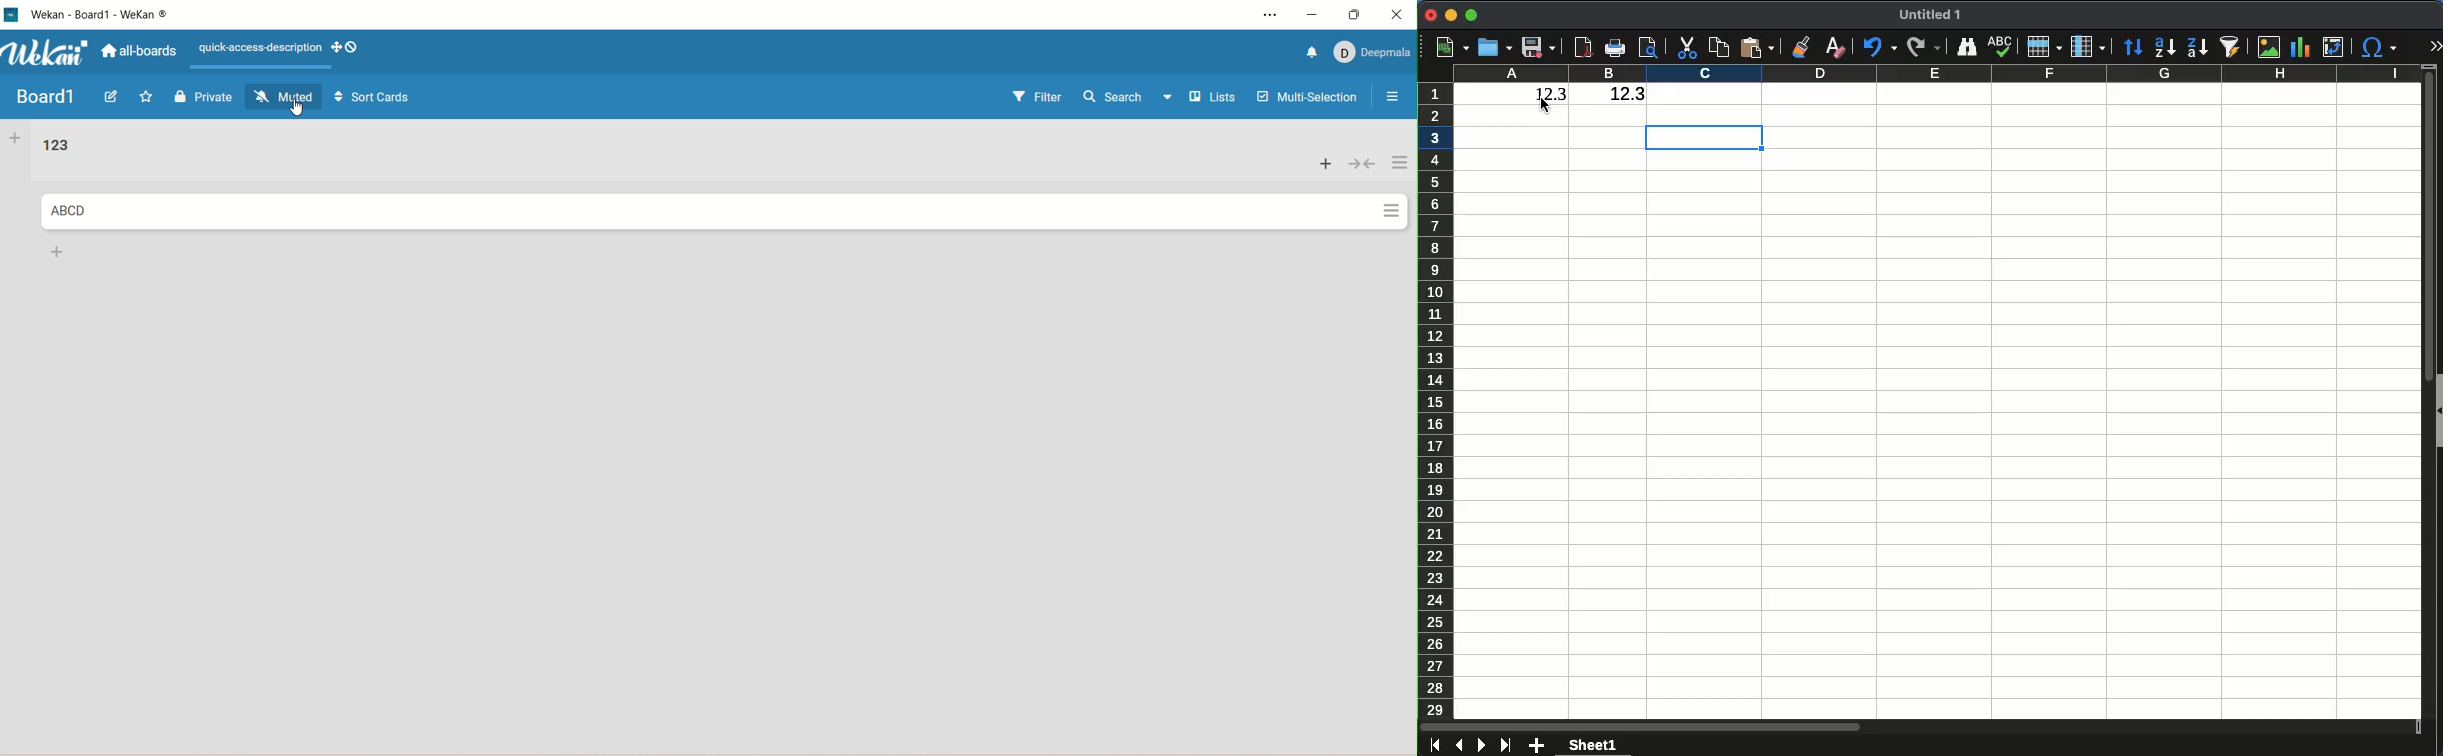 The image size is (2464, 756). What do you see at coordinates (1389, 98) in the screenshot?
I see `options` at bounding box center [1389, 98].